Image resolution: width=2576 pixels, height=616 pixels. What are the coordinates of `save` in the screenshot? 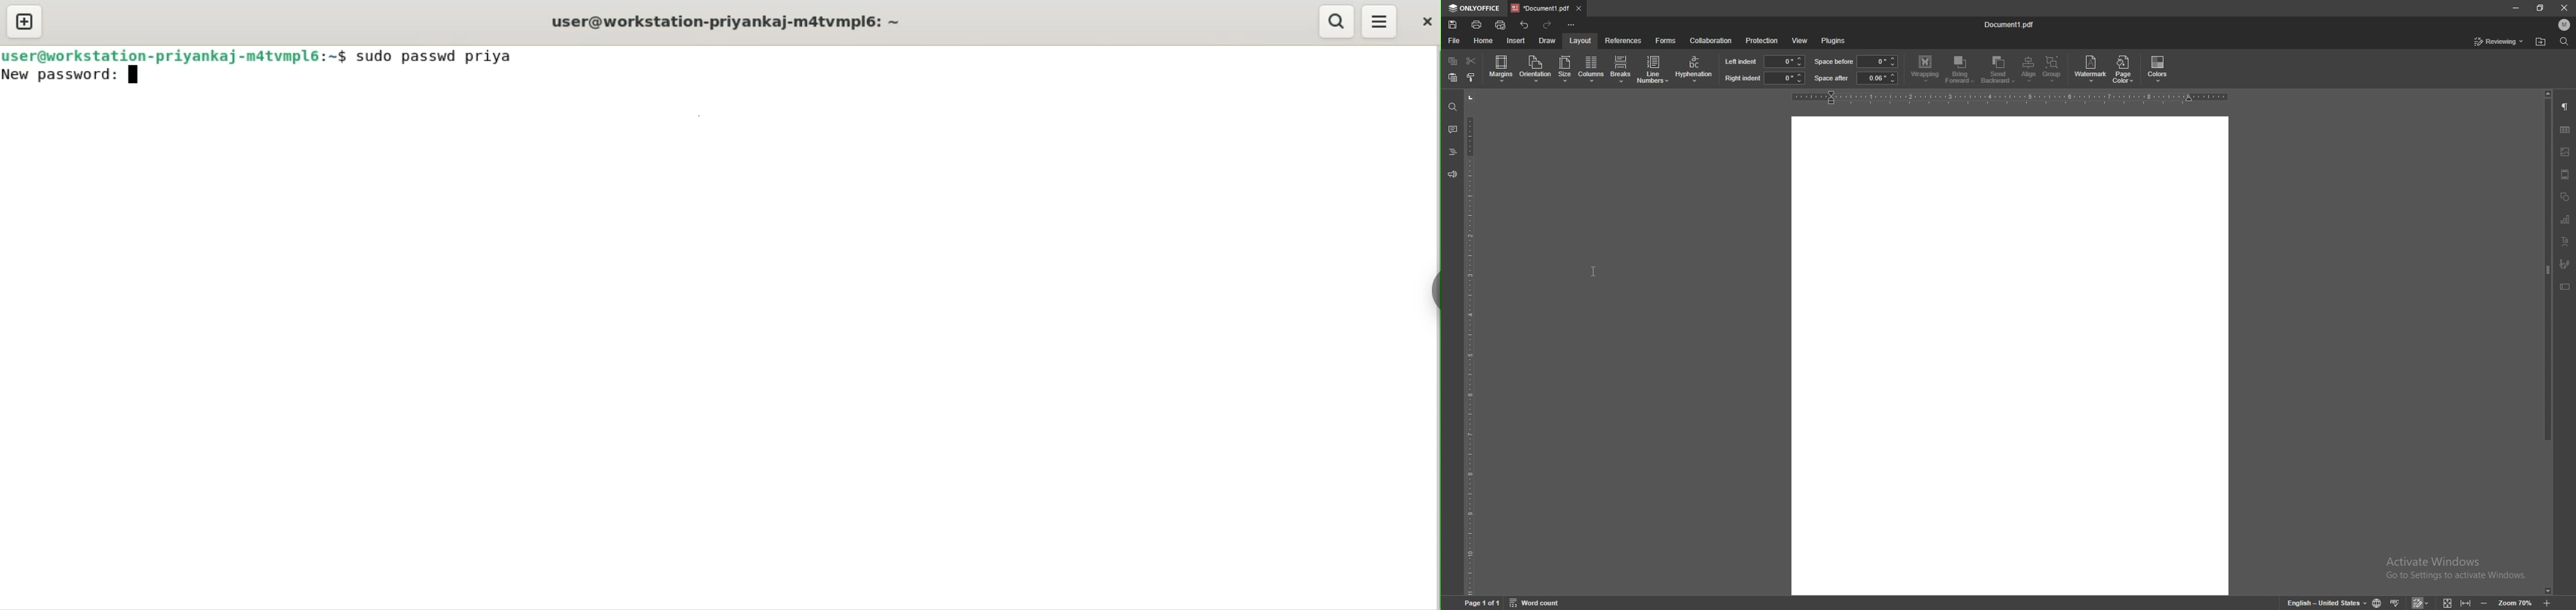 It's located at (1453, 24).